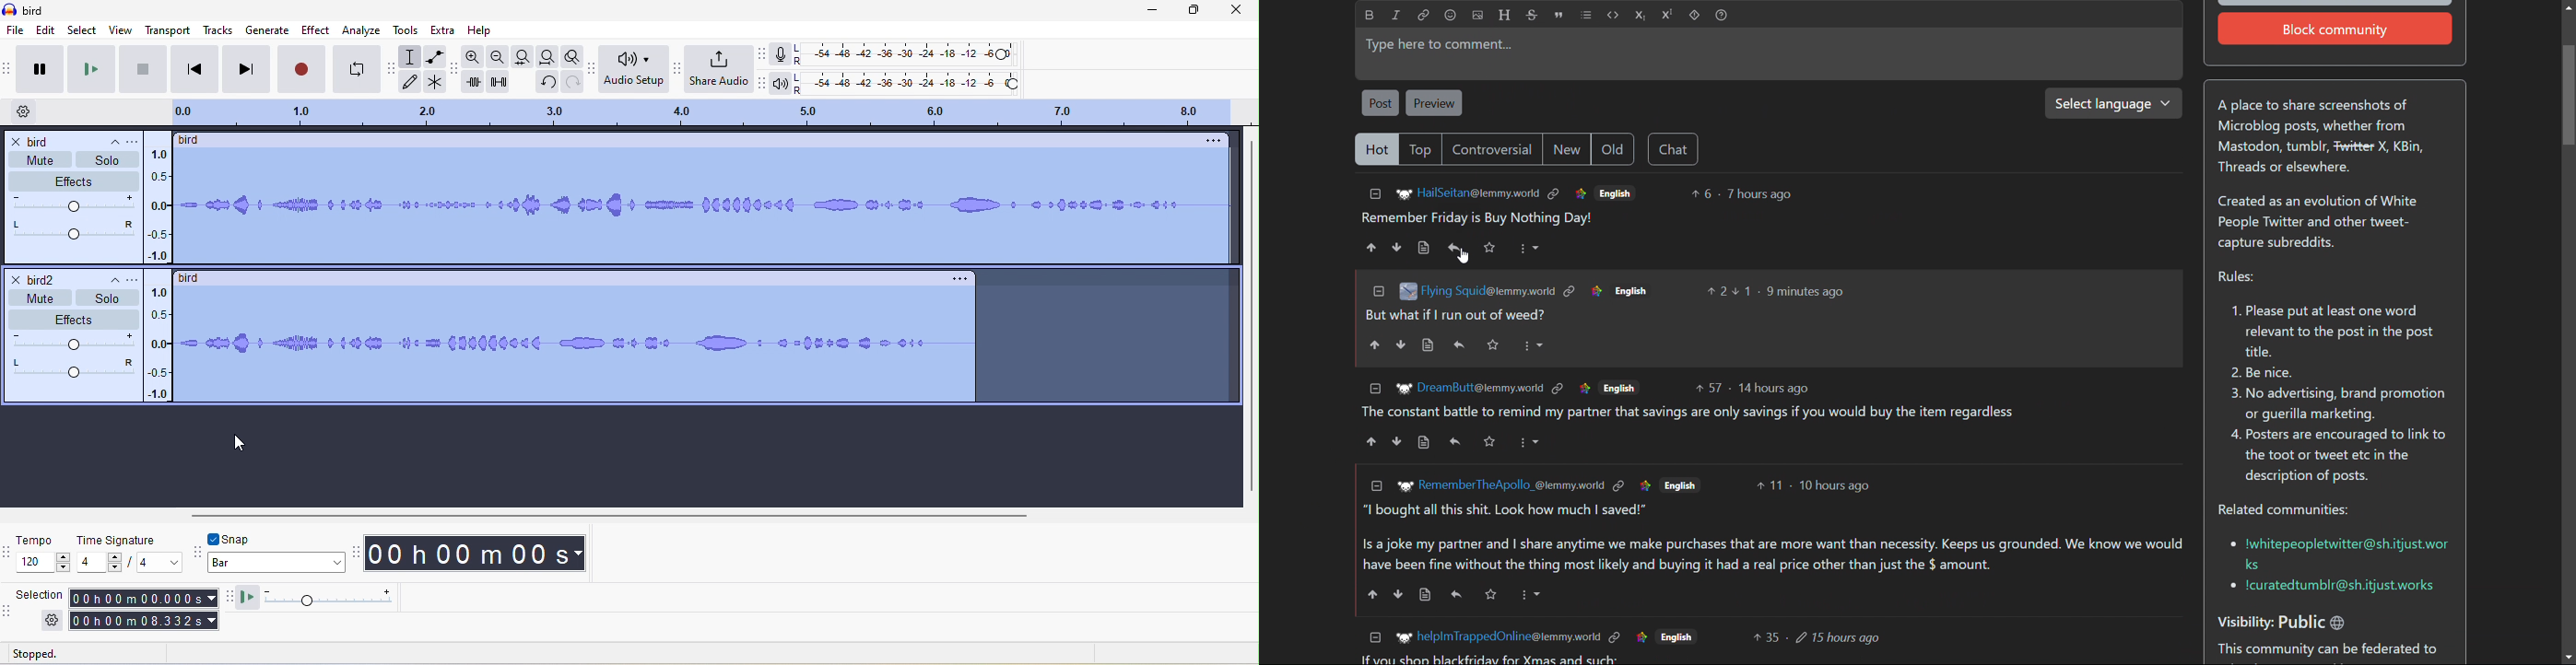 This screenshot has height=672, width=2576. Describe the element at coordinates (542, 113) in the screenshot. I see `click and drag to define a looping region` at that location.